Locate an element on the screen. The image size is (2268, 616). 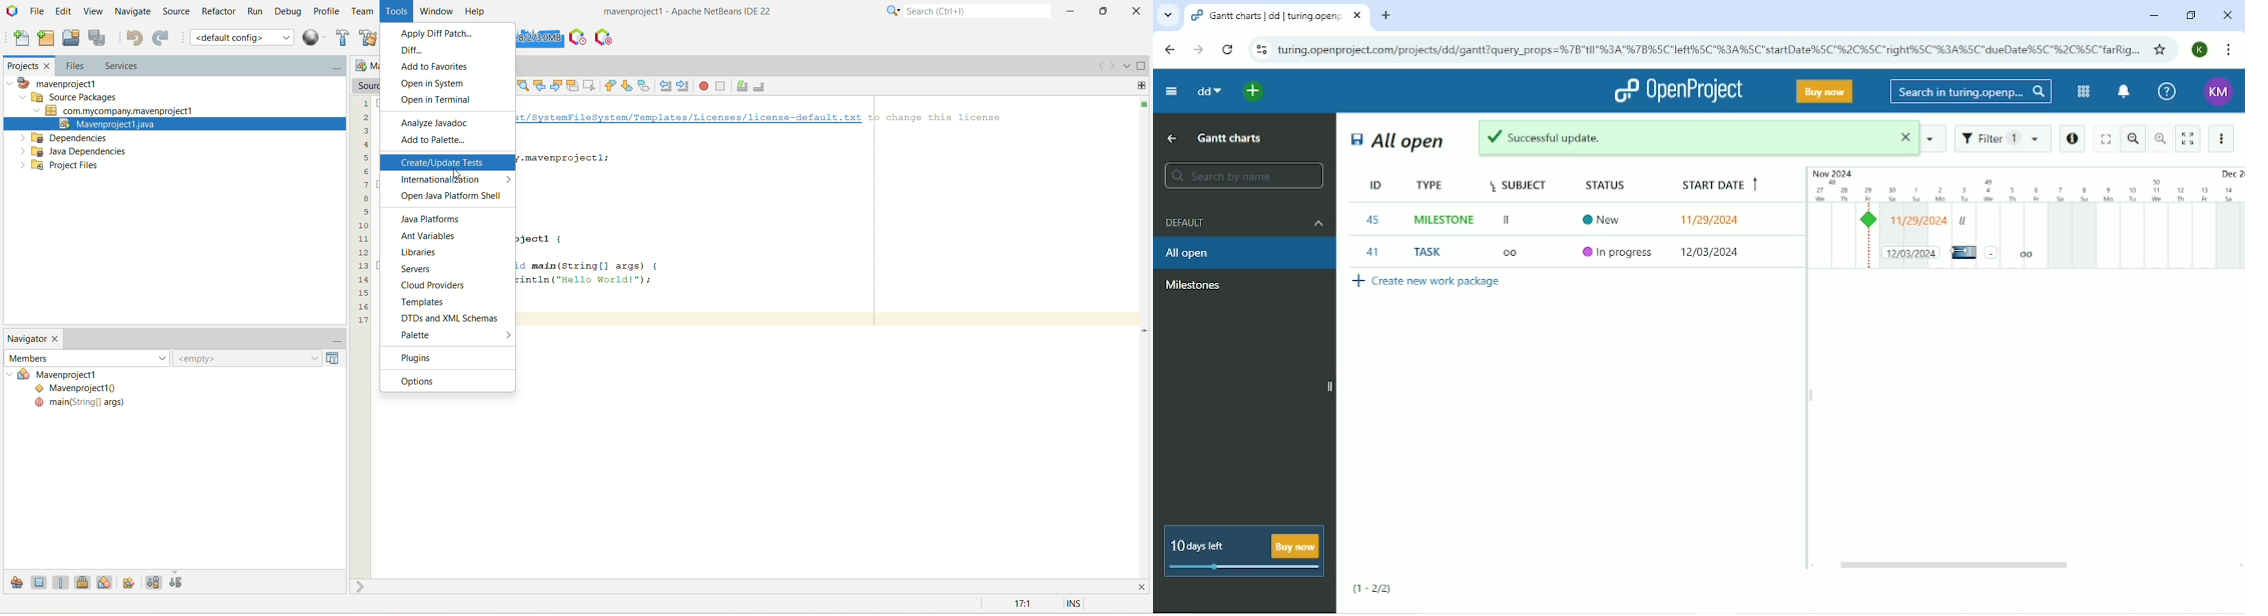
Search is located at coordinates (1970, 92).